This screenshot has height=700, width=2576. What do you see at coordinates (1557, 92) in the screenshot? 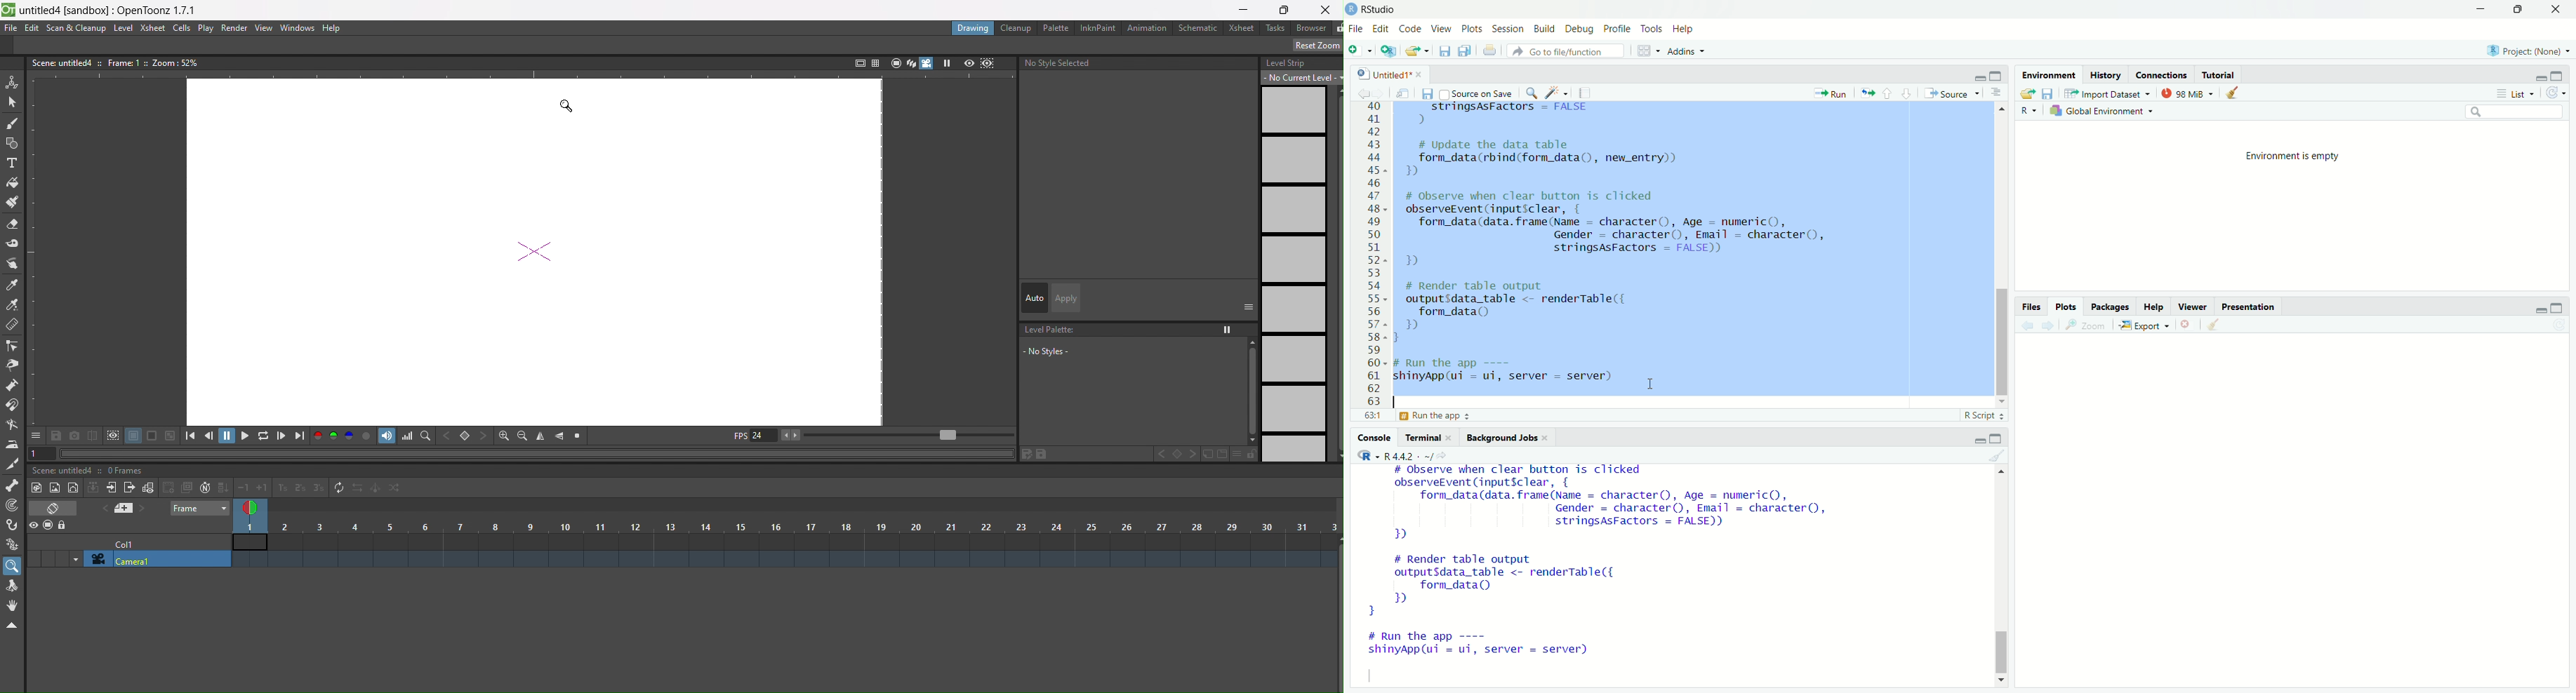
I see `code tools` at bounding box center [1557, 92].